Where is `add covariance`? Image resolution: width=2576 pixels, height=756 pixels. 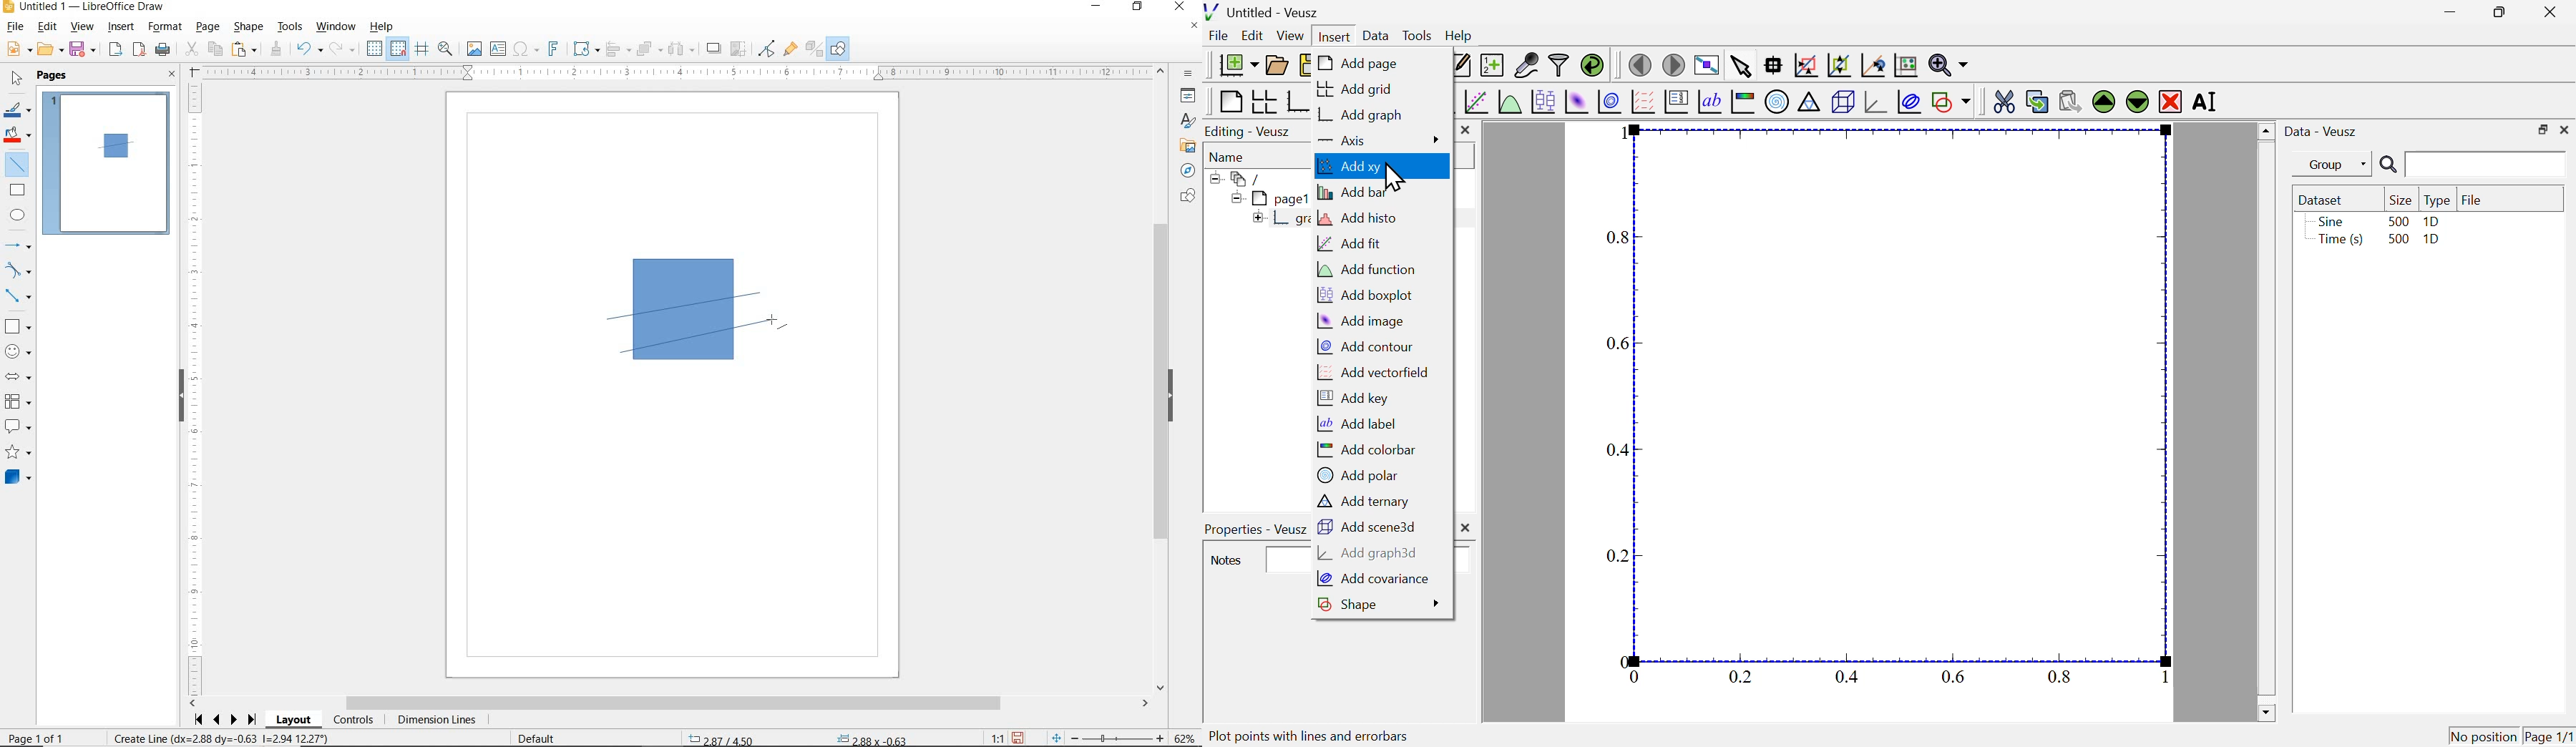 add covariance is located at coordinates (1375, 580).